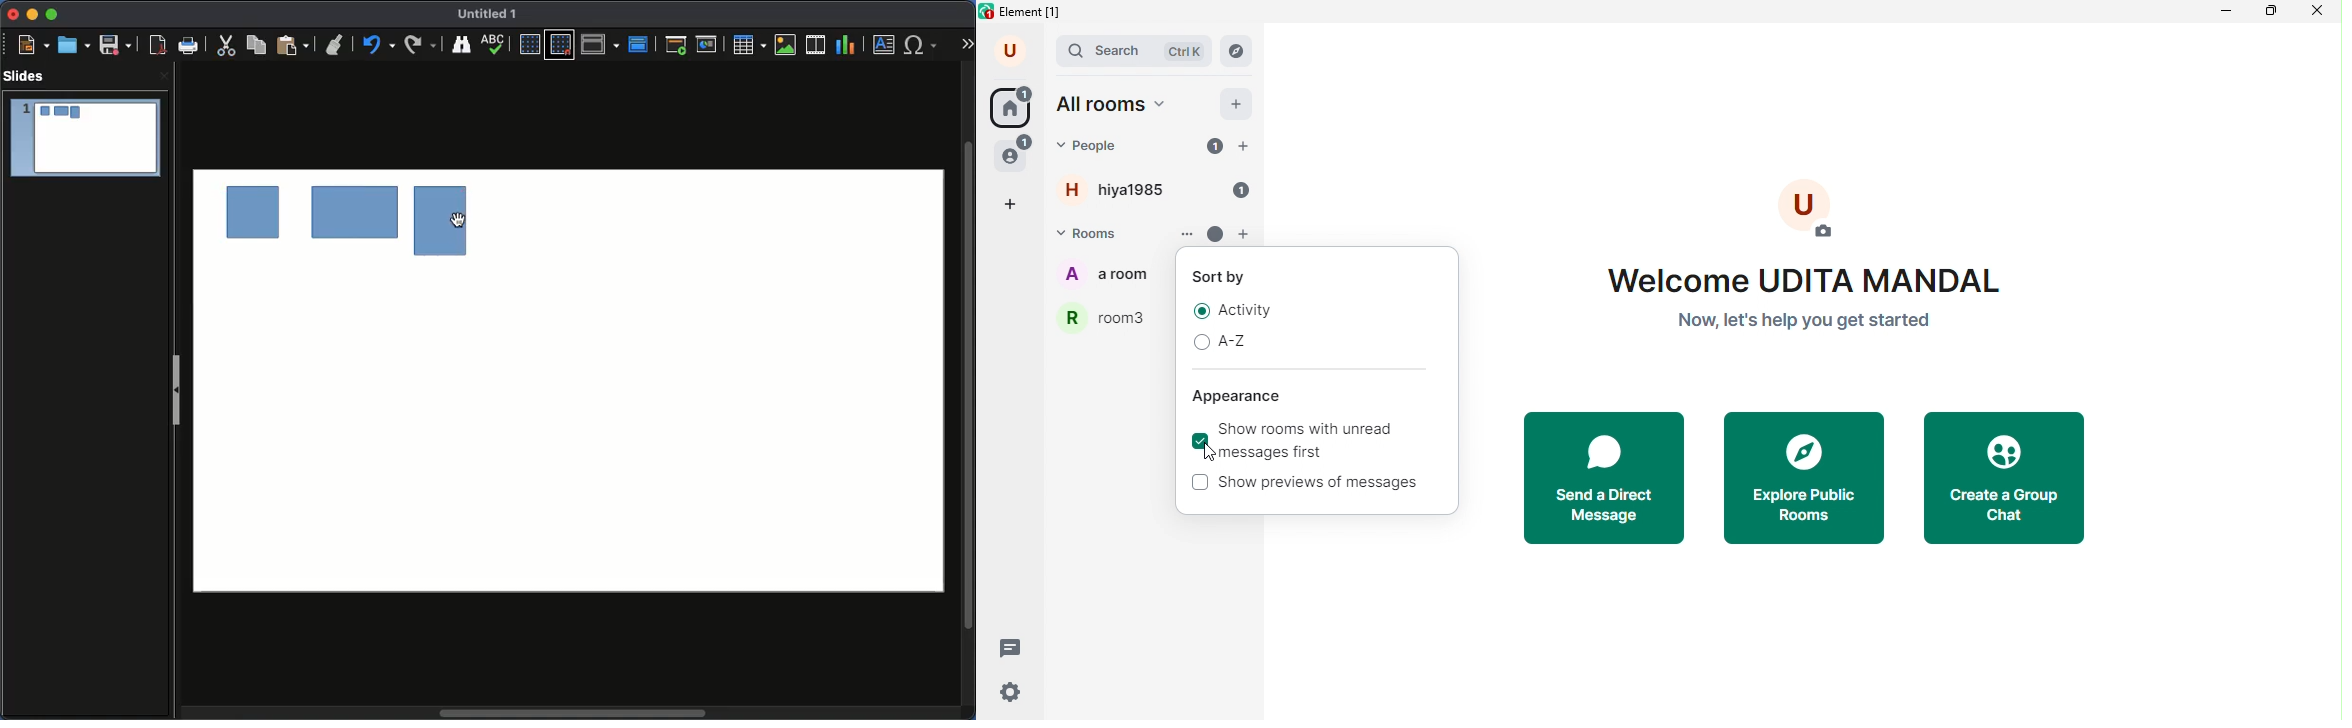 Image resolution: width=2352 pixels, height=728 pixels. I want to click on a room, so click(1106, 276).